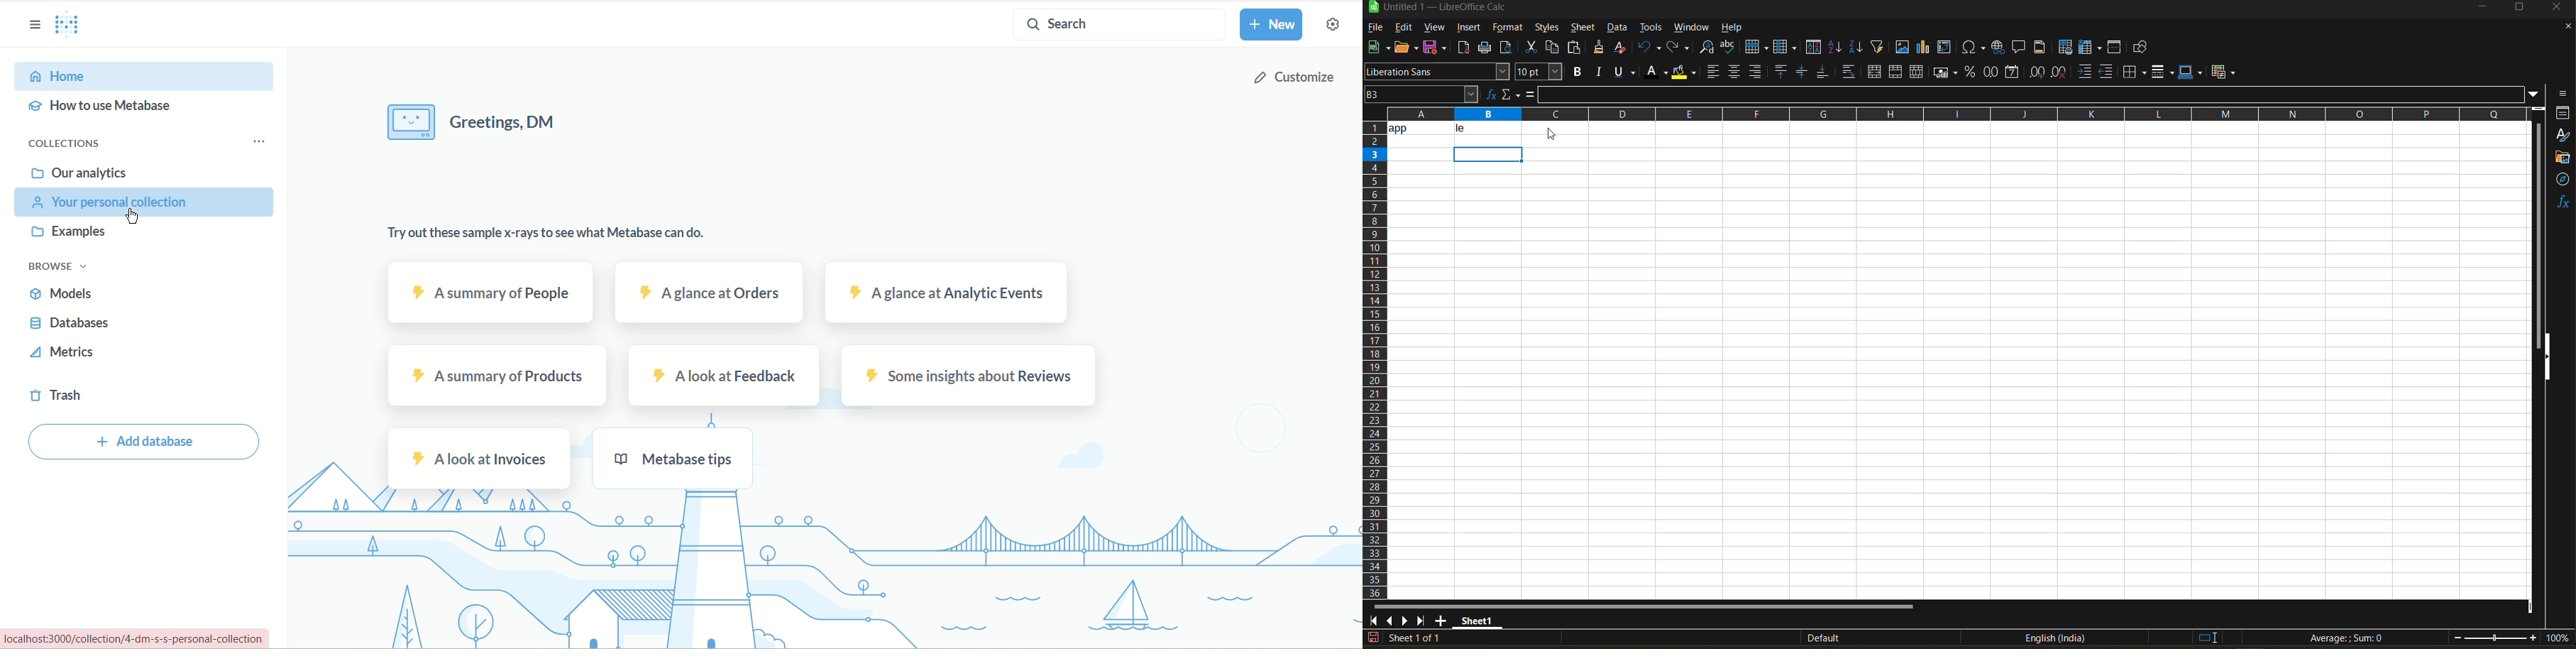  I want to click on data, so click(1454, 128).